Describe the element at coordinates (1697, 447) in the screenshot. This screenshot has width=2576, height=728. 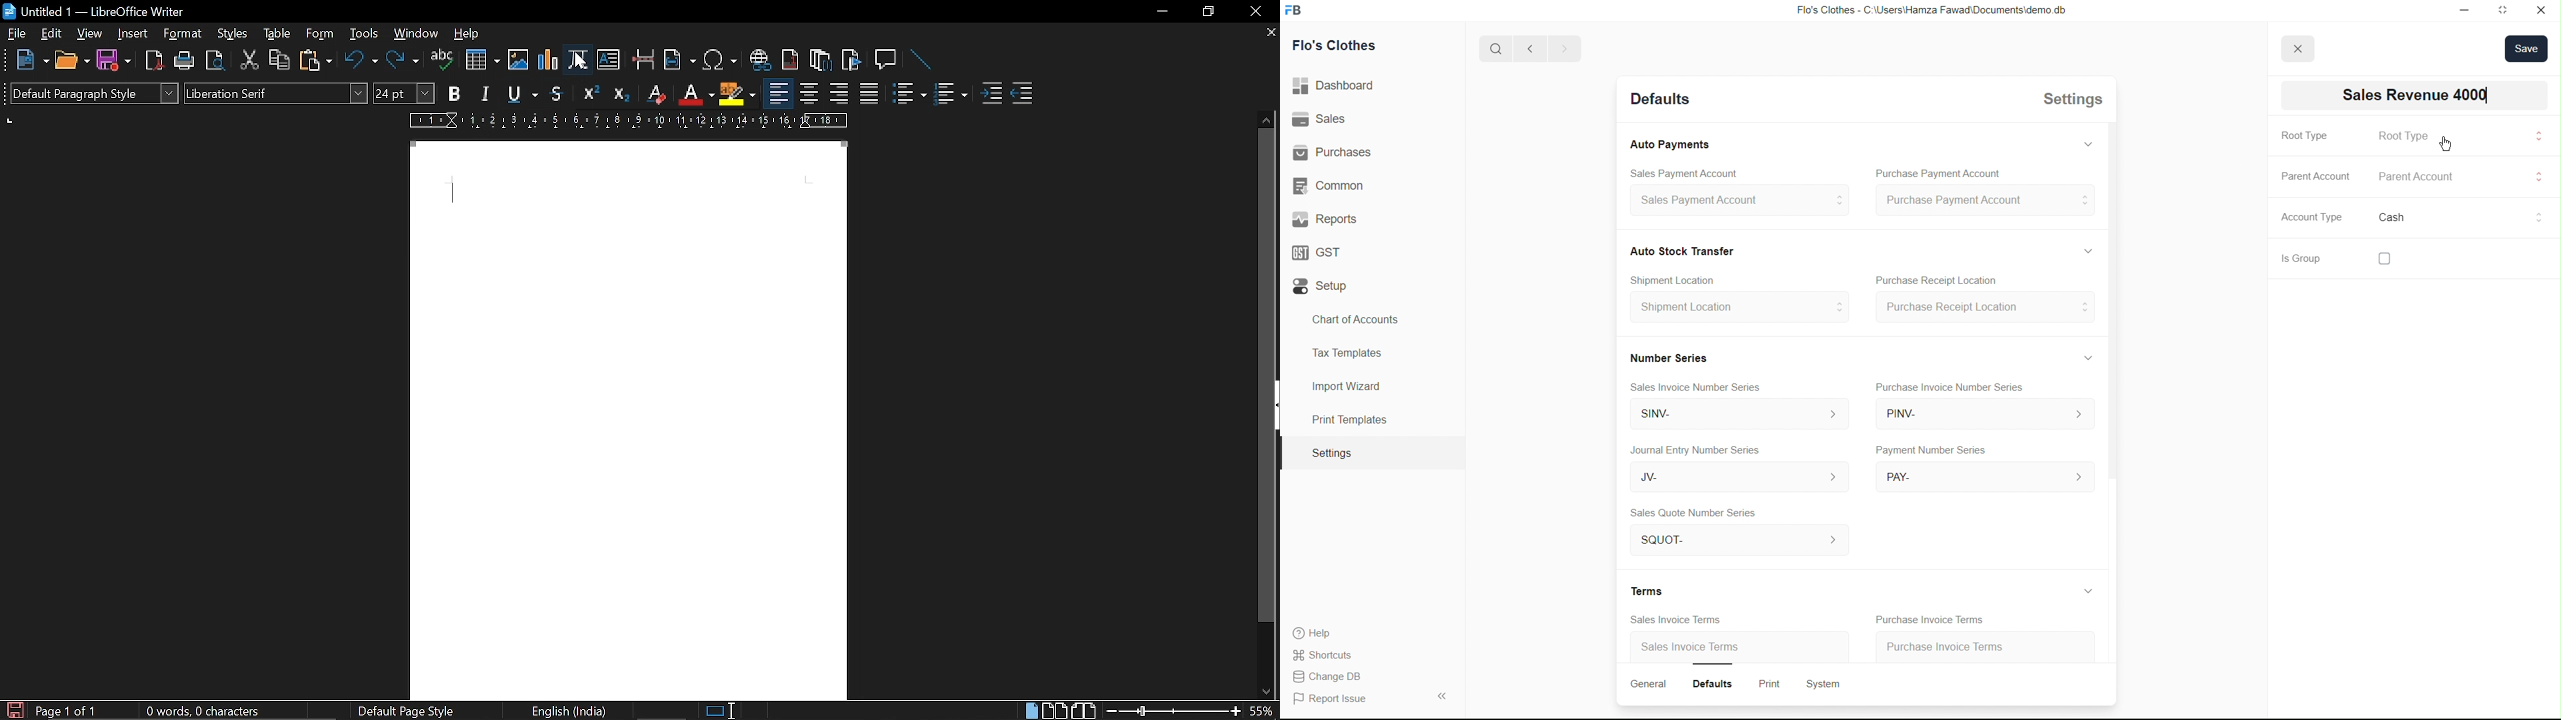
I see `Journal Entry Number Series` at that location.